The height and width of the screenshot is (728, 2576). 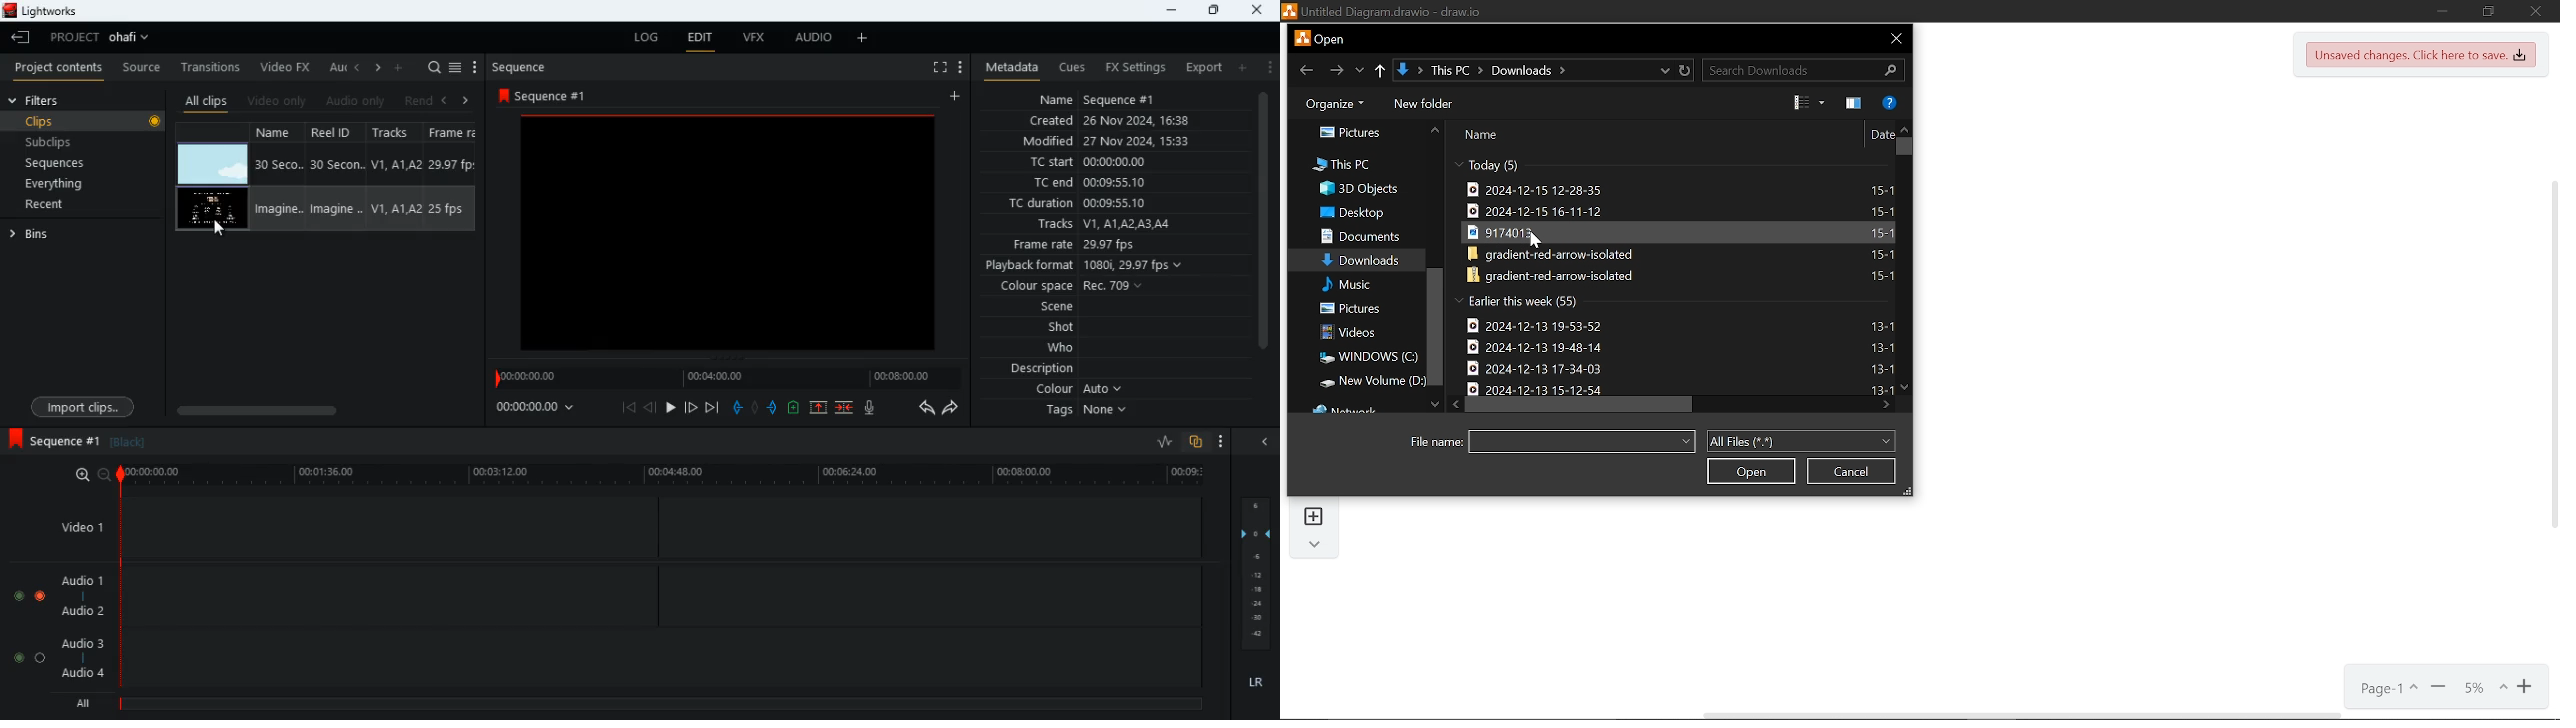 I want to click on fps, so click(x=454, y=134).